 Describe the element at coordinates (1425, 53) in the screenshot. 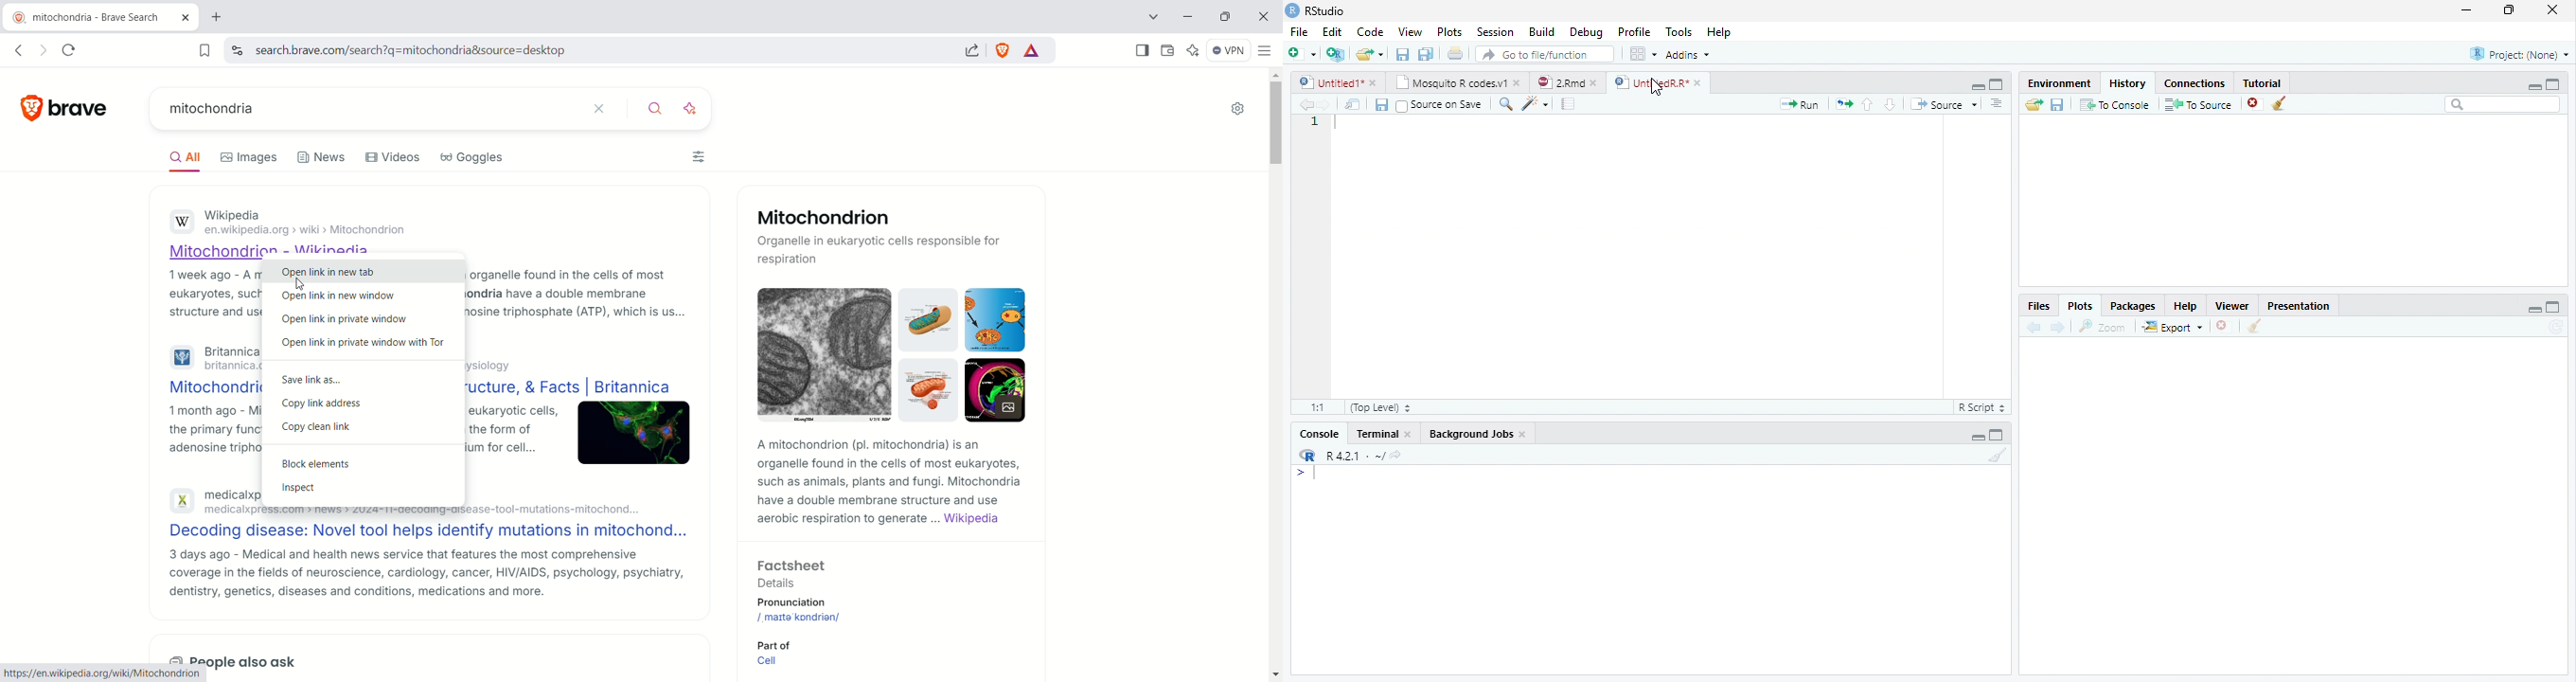

I see `Save all open documents` at that location.